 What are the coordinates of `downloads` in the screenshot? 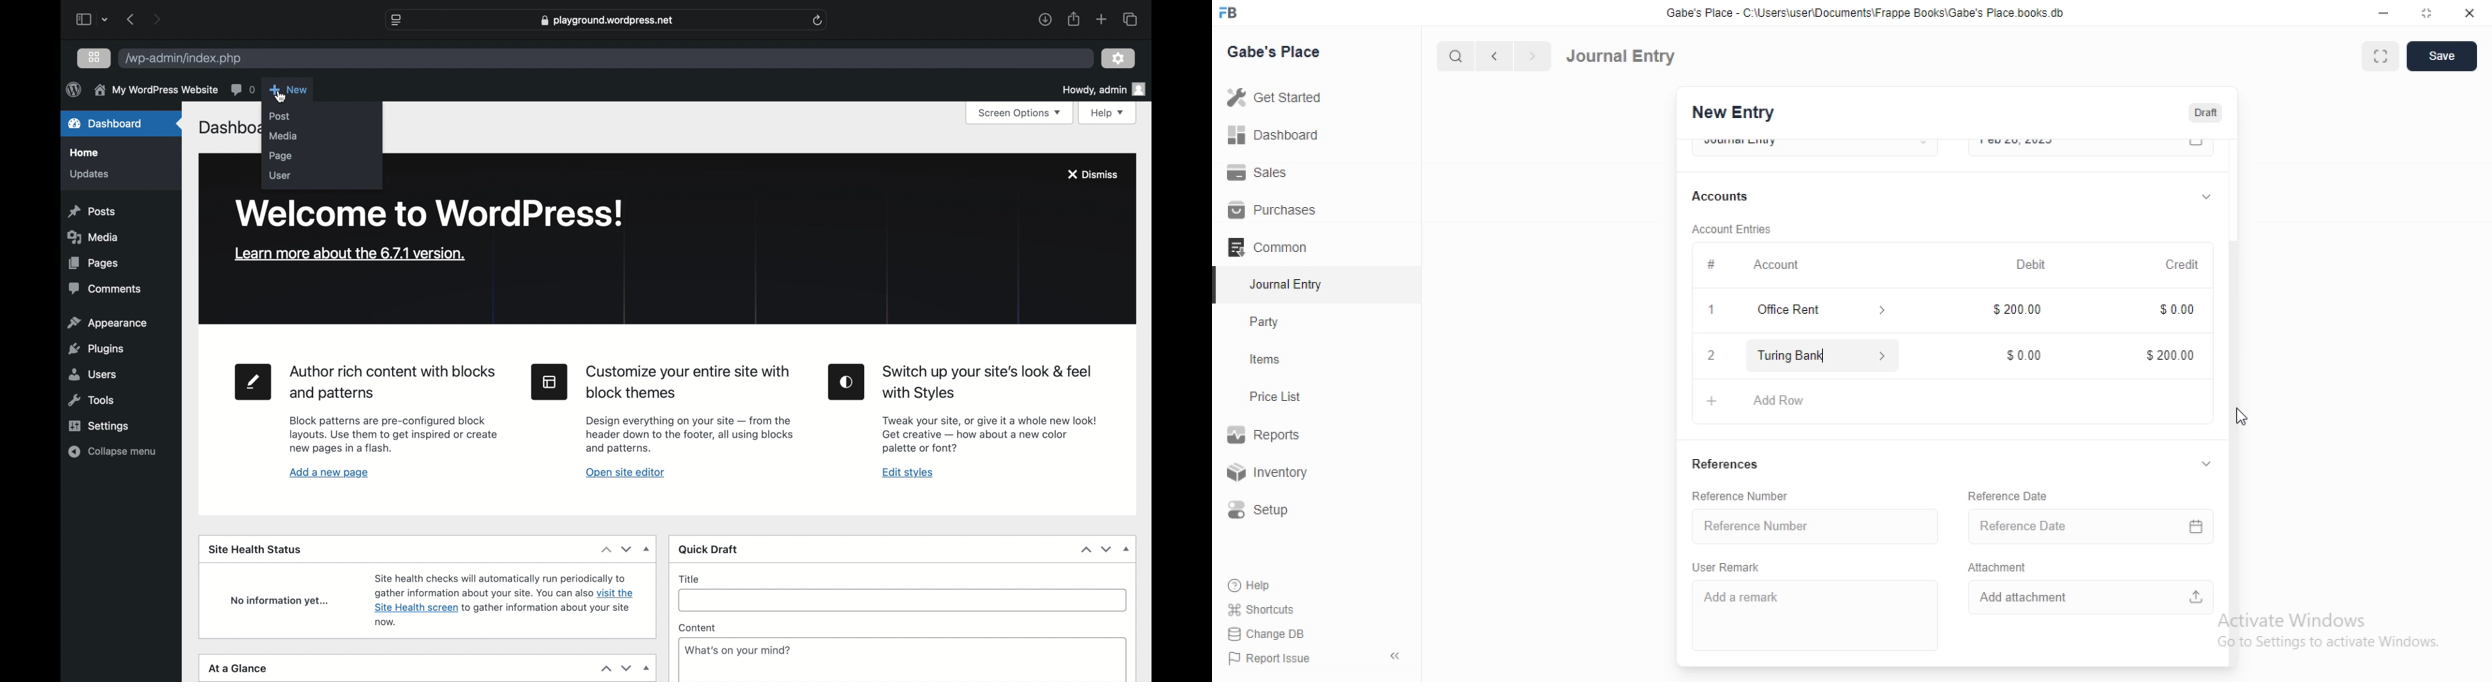 It's located at (1045, 19).